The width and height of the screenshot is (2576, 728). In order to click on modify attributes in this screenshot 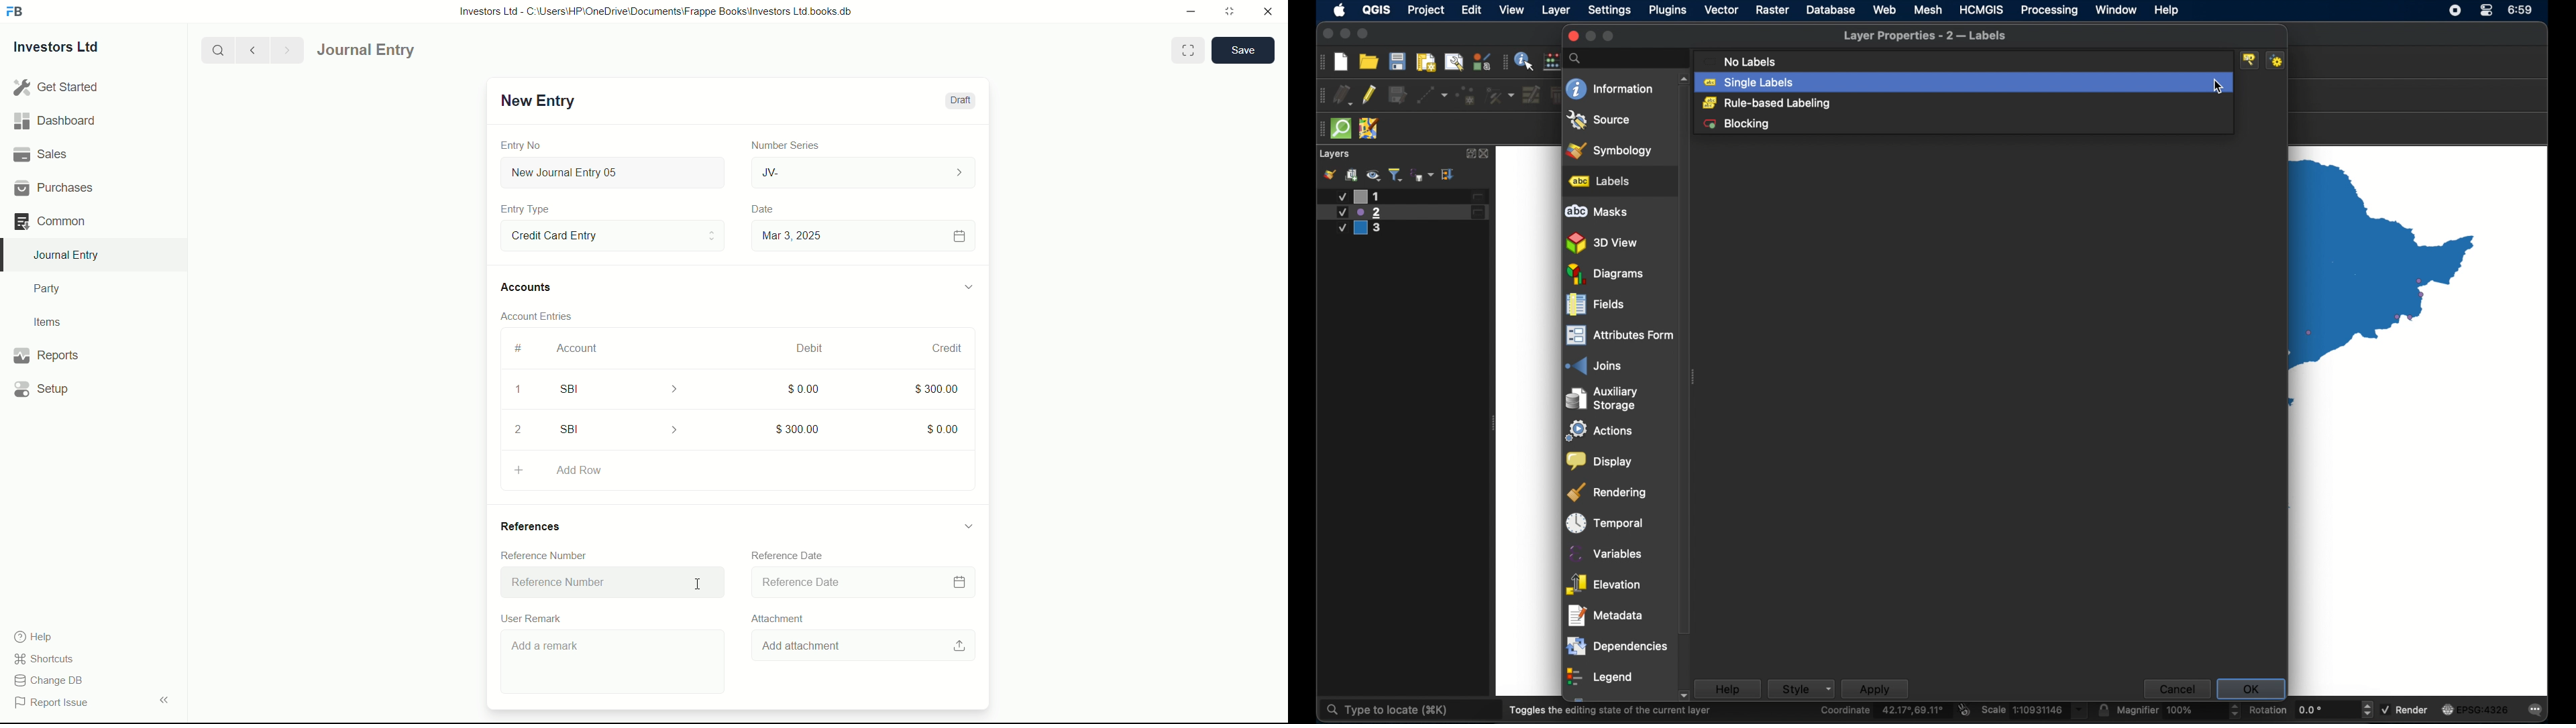, I will do `click(1532, 95)`.